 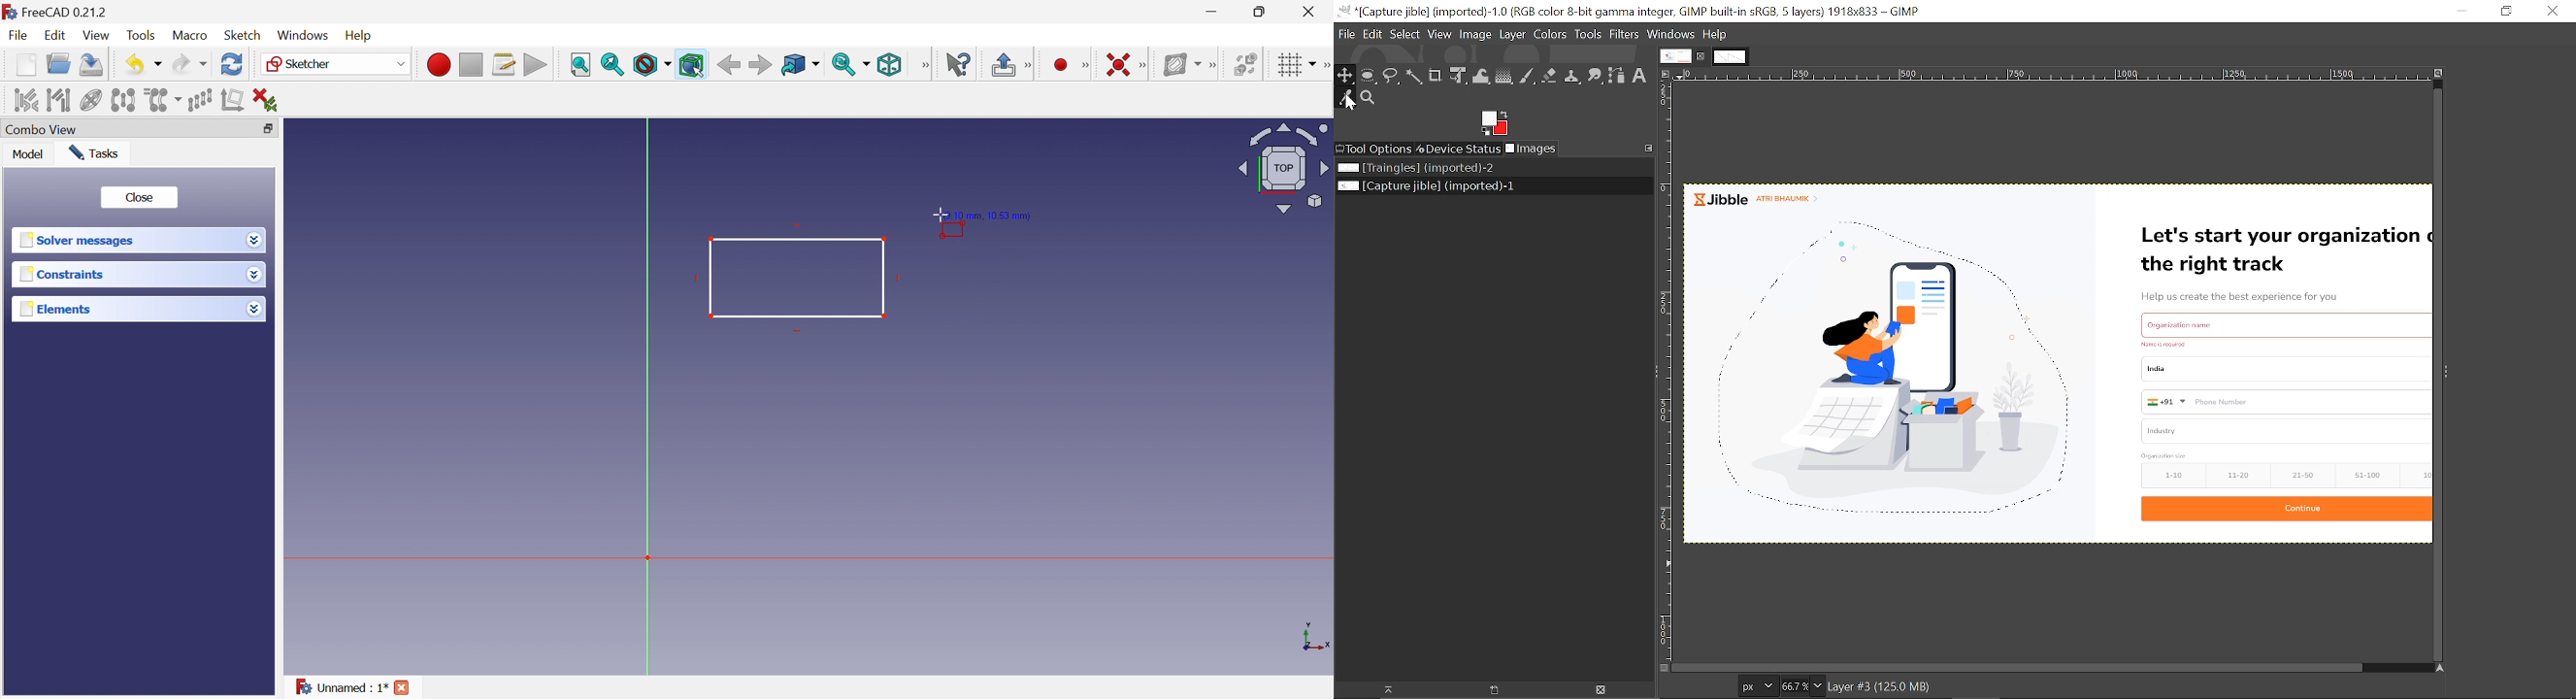 What do you see at coordinates (270, 130) in the screenshot?
I see `Restore down` at bounding box center [270, 130].